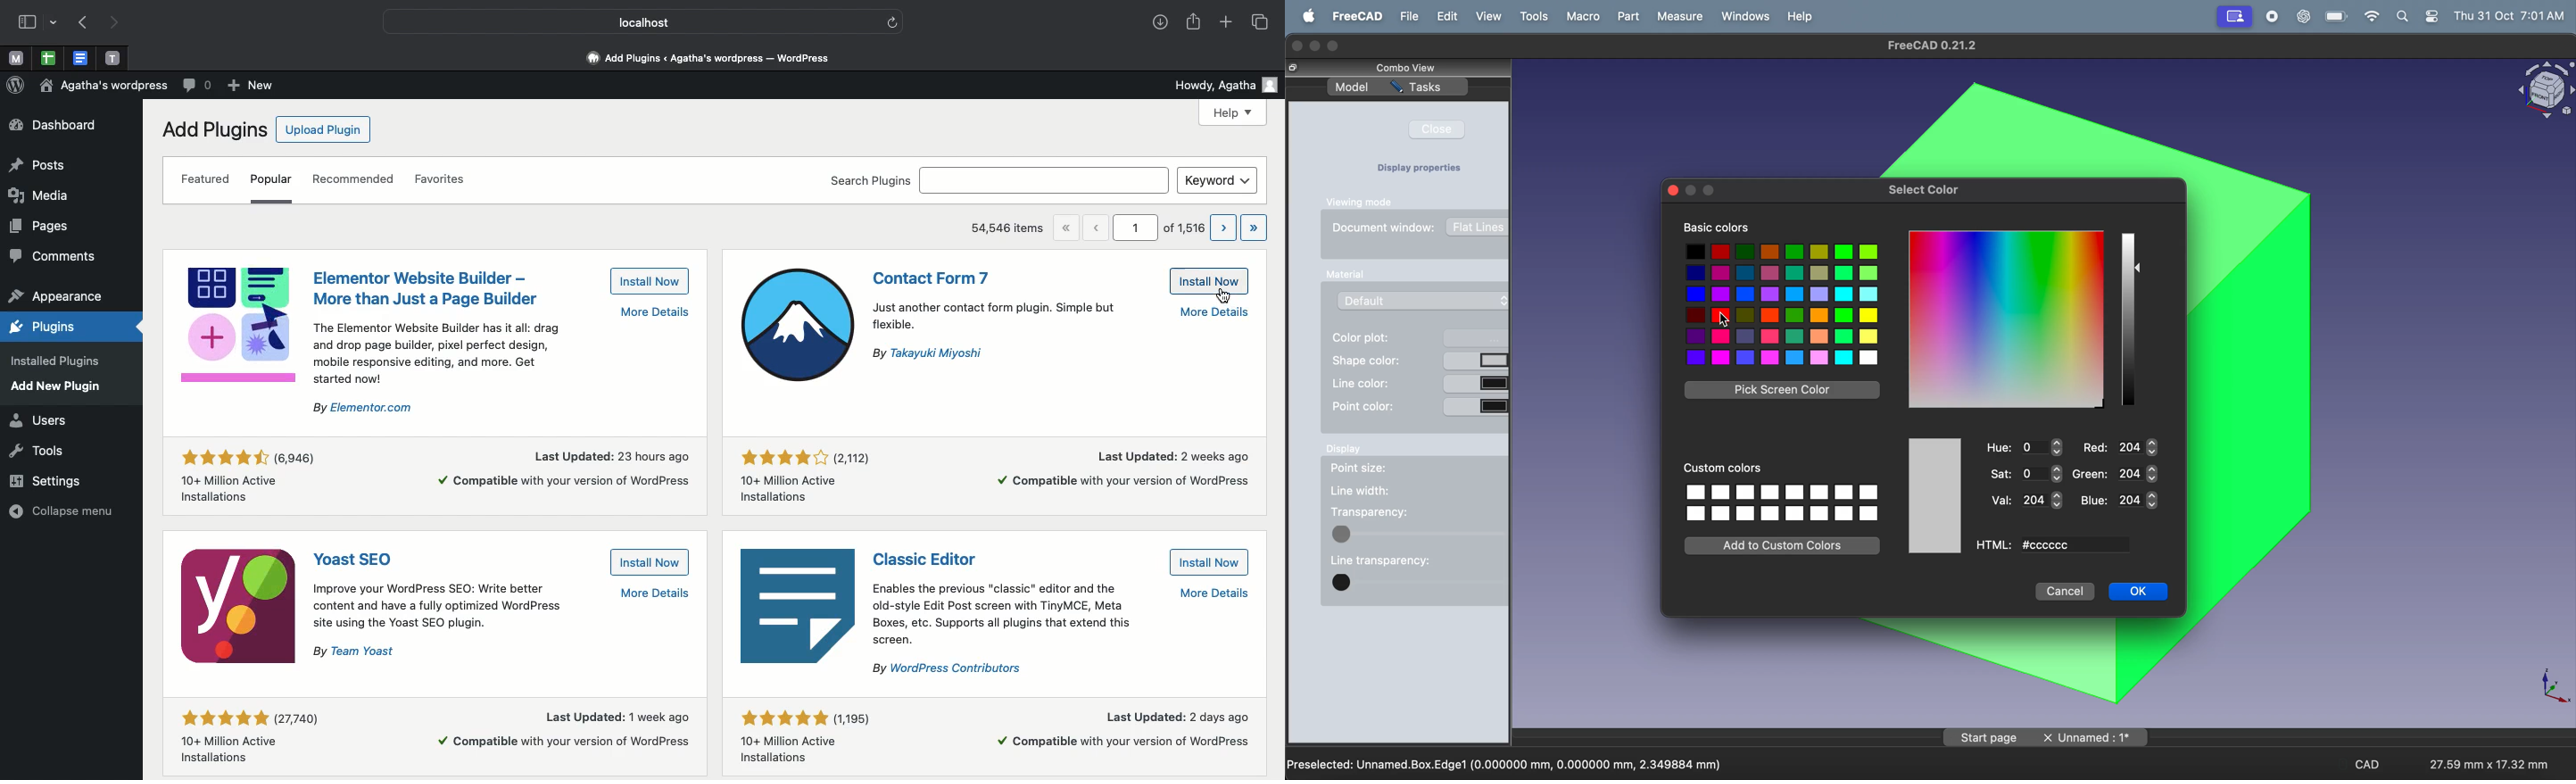  Describe the element at coordinates (1744, 16) in the screenshot. I see `windows` at that location.